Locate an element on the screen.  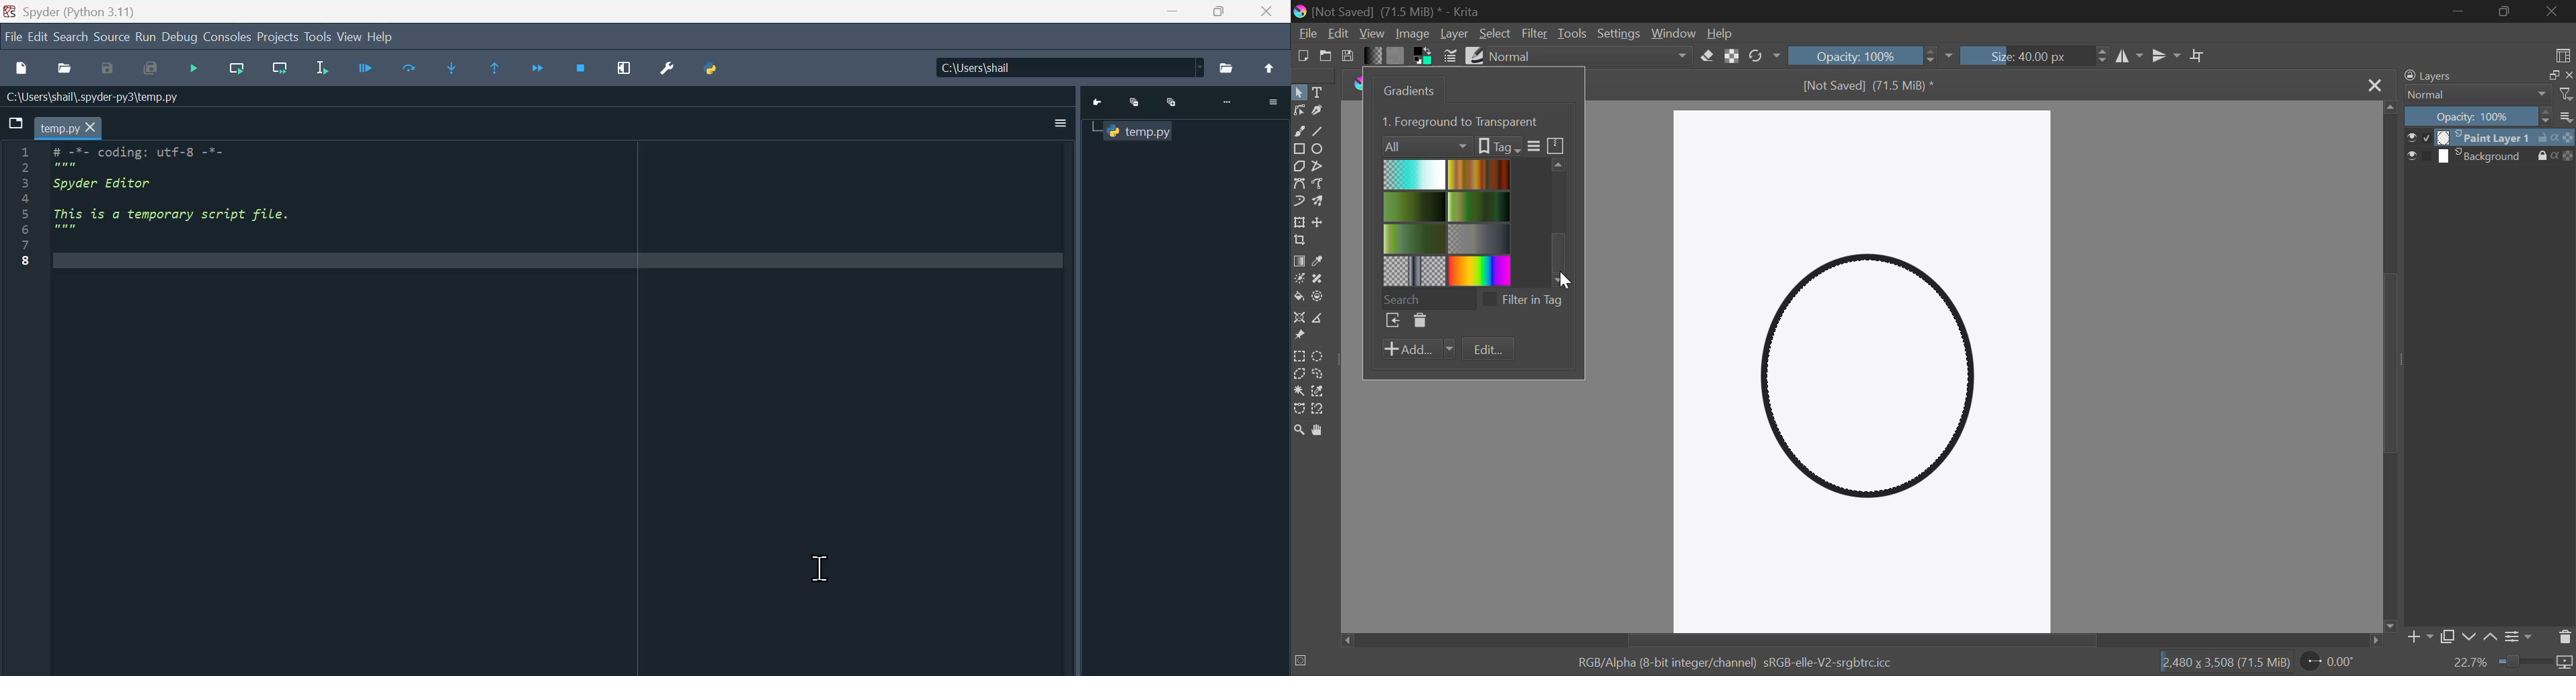
Edit is located at coordinates (1488, 348).